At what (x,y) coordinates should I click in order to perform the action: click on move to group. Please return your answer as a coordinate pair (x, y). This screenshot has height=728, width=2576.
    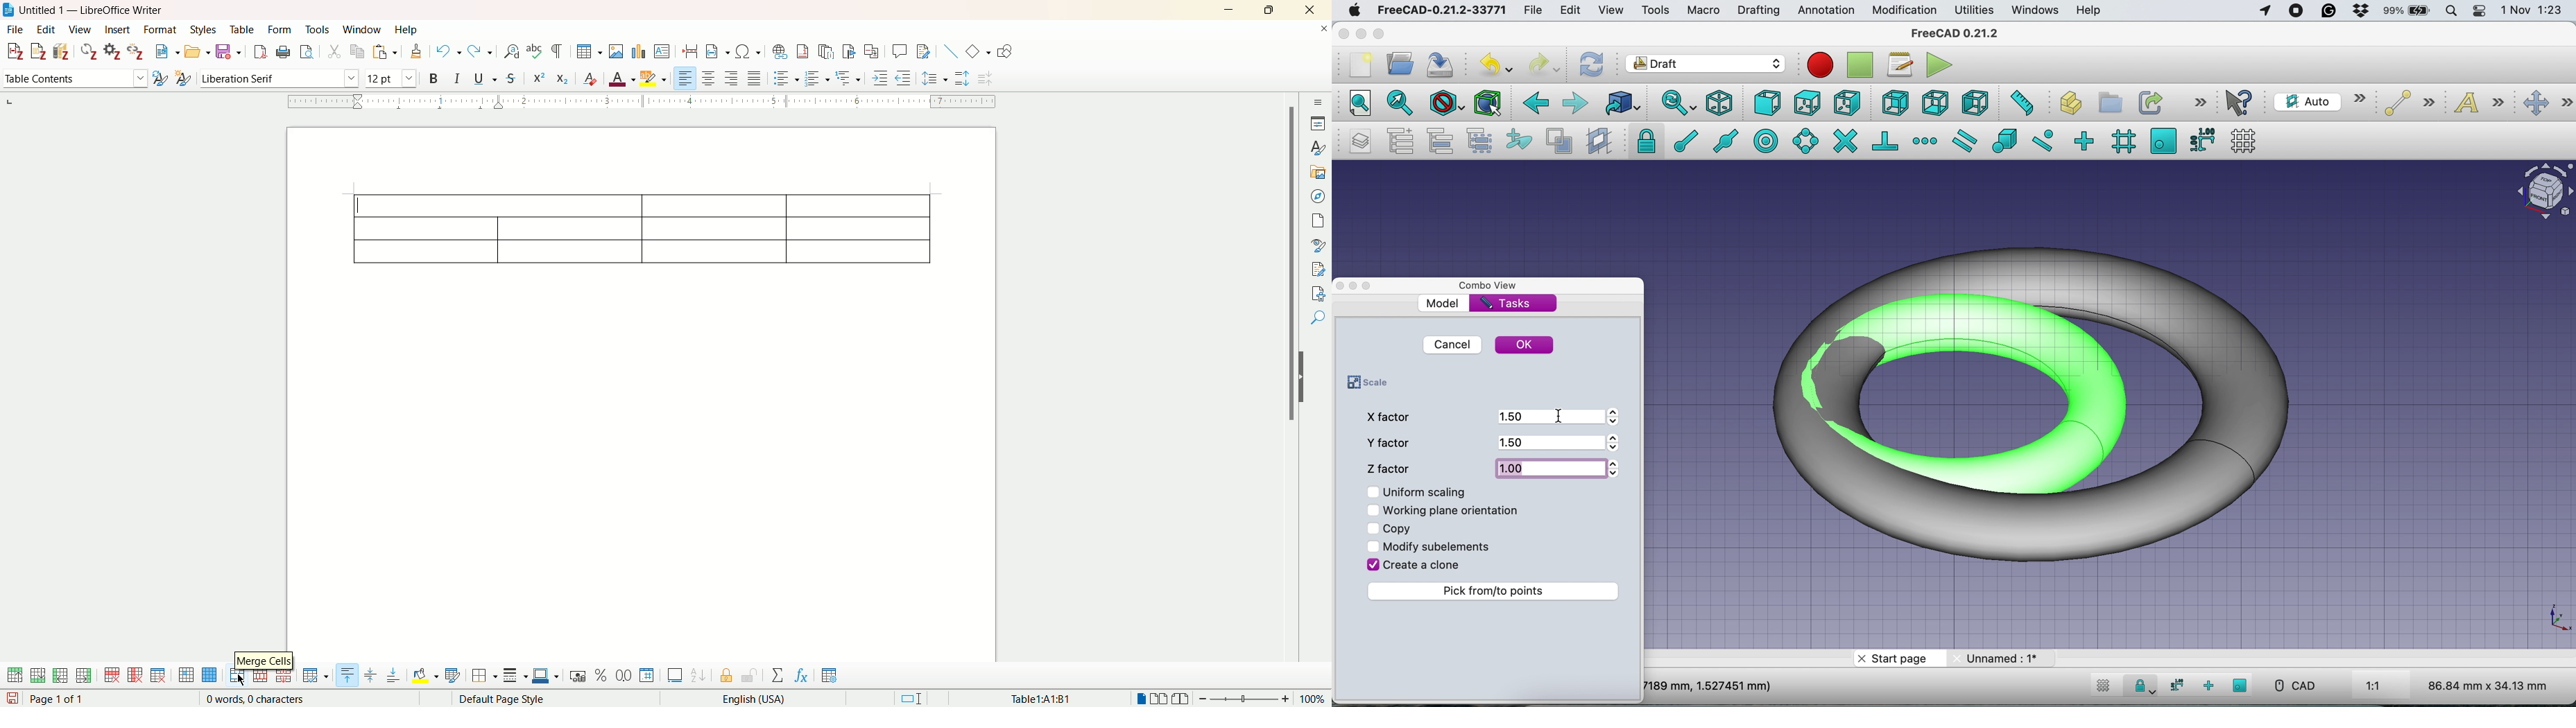
    Looking at the image, I should click on (1444, 141).